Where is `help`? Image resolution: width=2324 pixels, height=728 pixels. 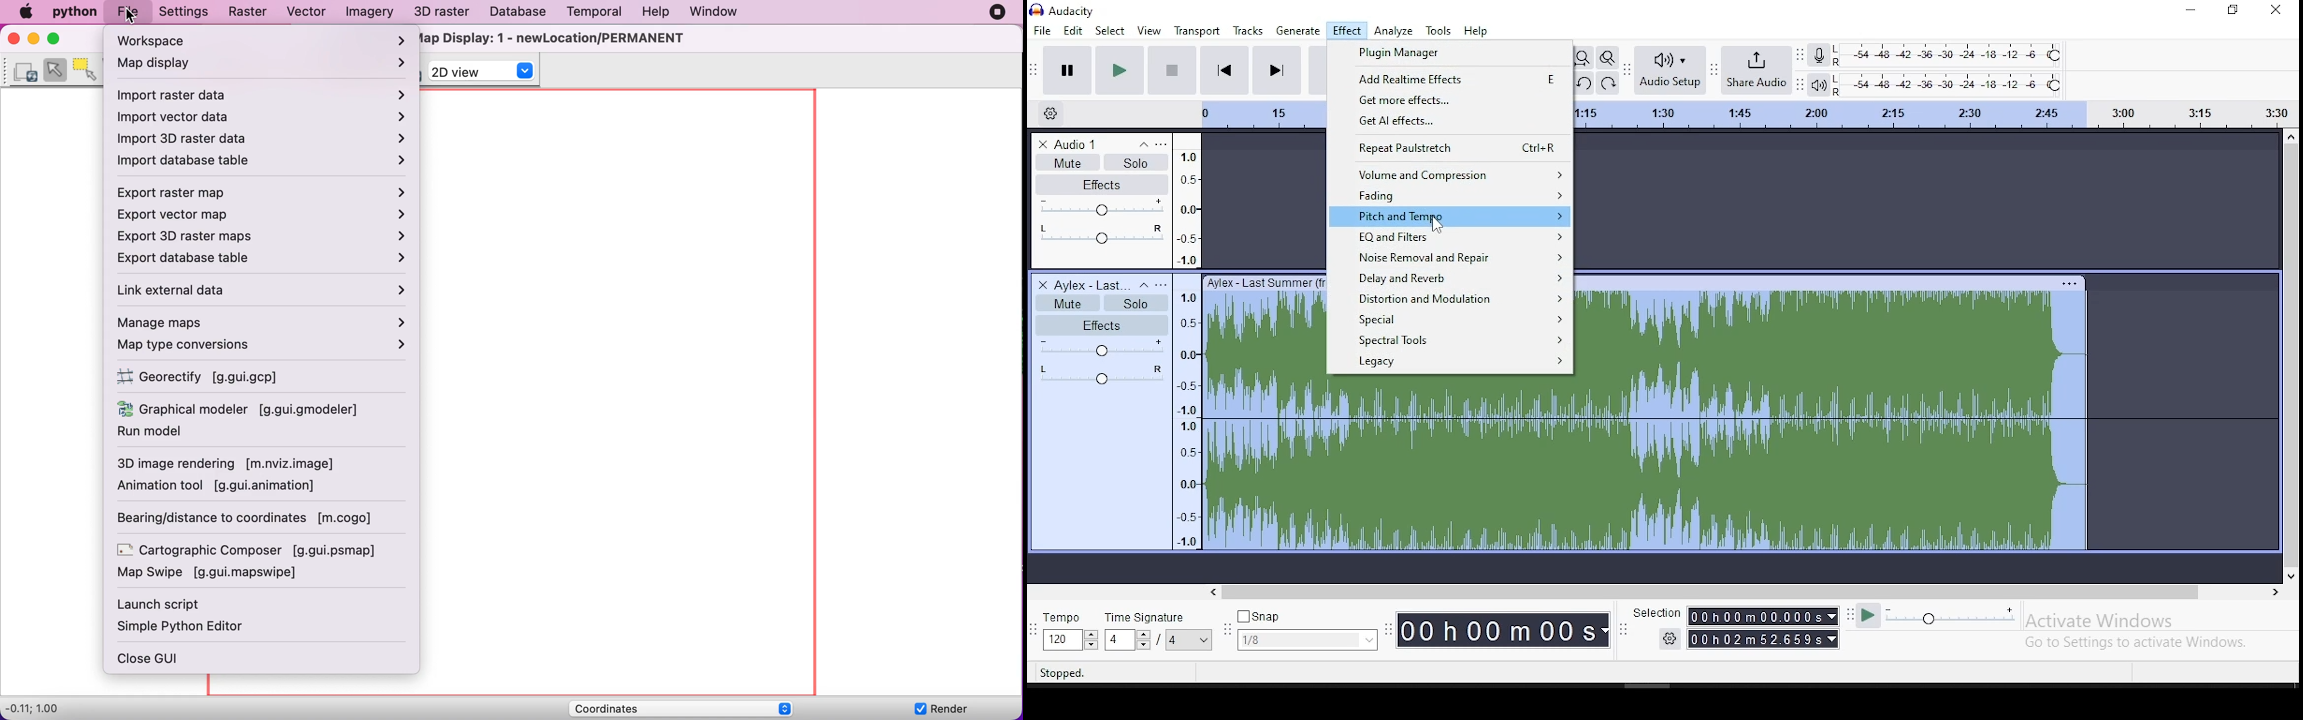
help is located at coordinates (1476, 32).